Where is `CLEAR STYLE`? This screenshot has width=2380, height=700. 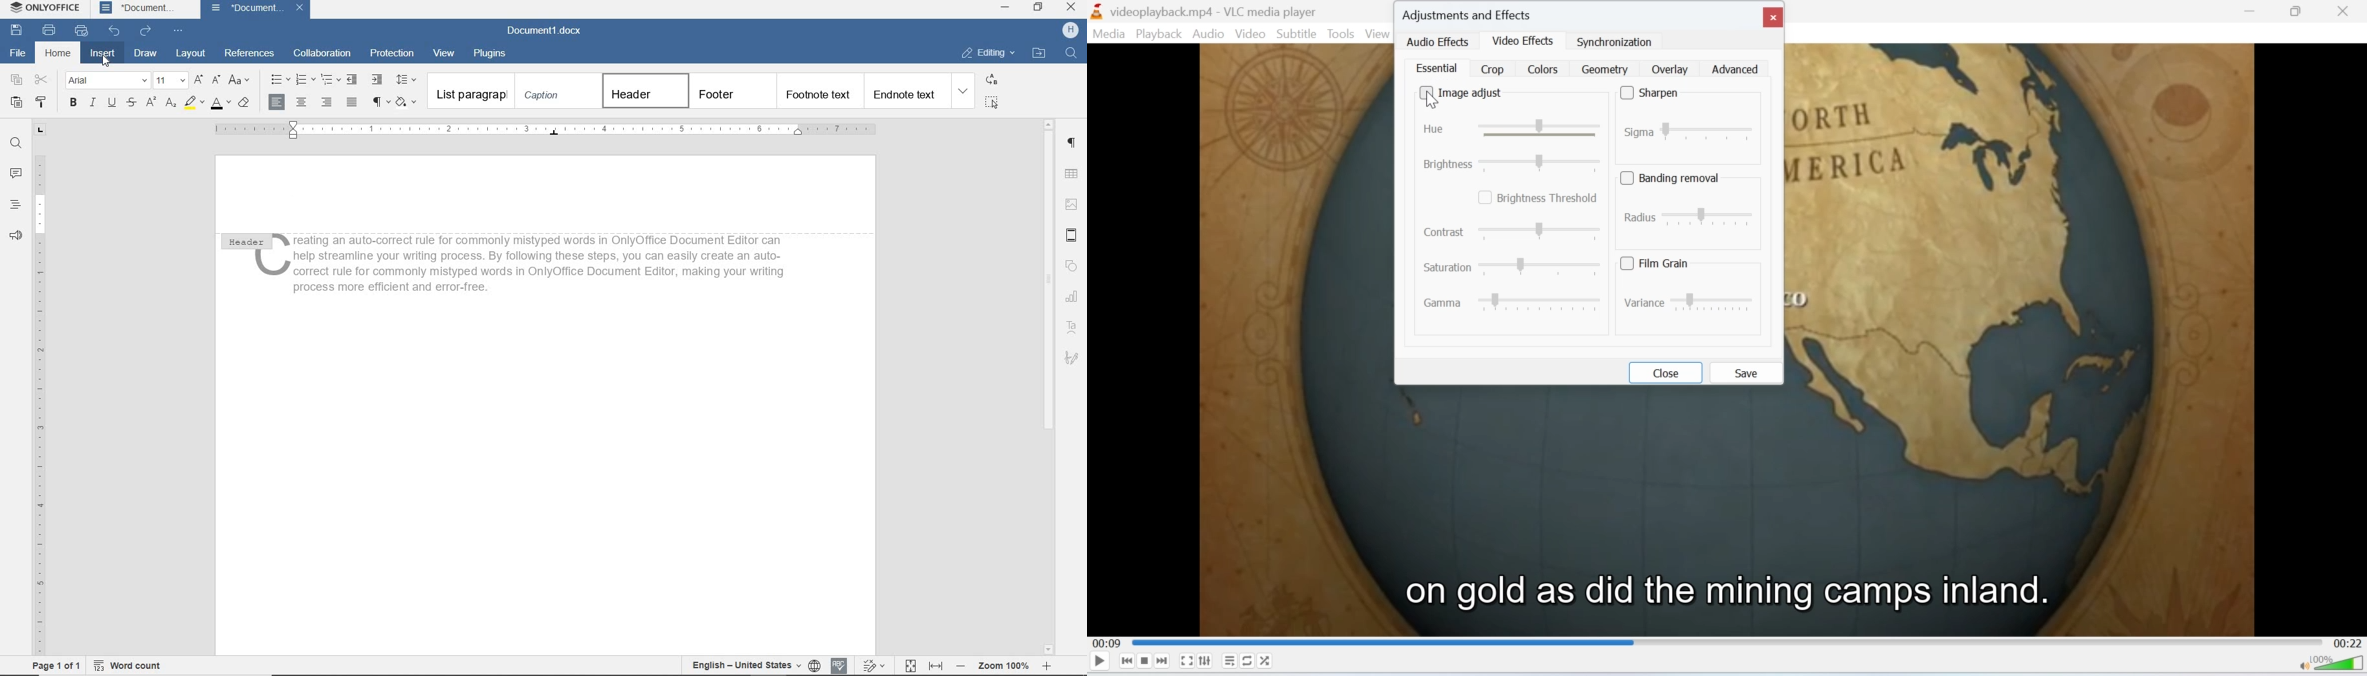 CLEAR STYLE is located at coordinates (243, 104).